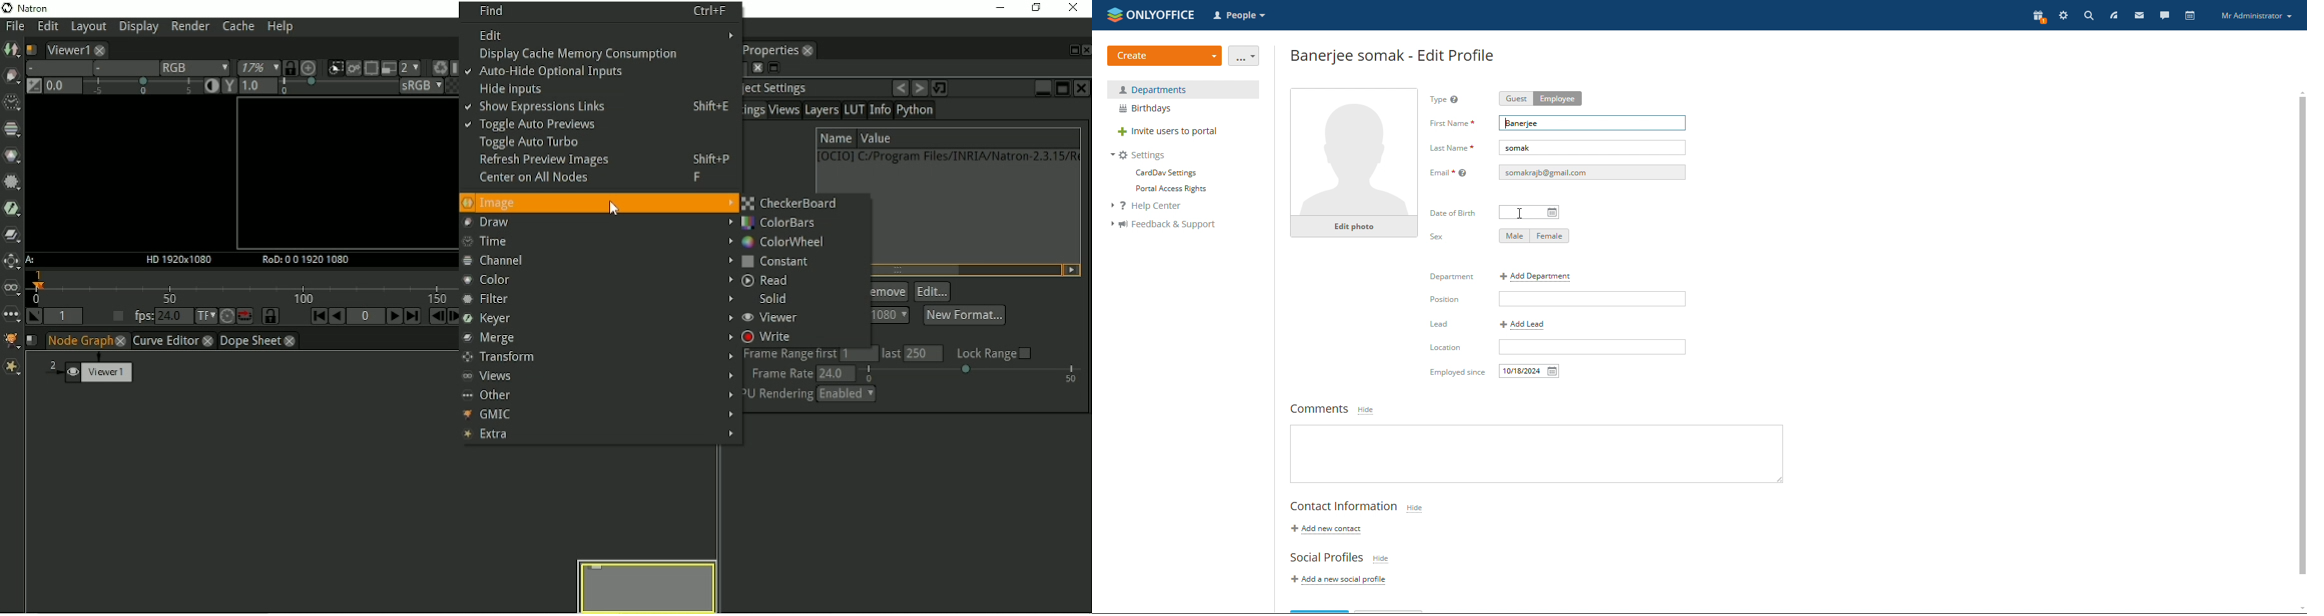 This screenshot has width=2324, height=616. What do you see at coordinates (1515, 99) in the screenshot?
I see `guest` at bounding box center [1515, 99].